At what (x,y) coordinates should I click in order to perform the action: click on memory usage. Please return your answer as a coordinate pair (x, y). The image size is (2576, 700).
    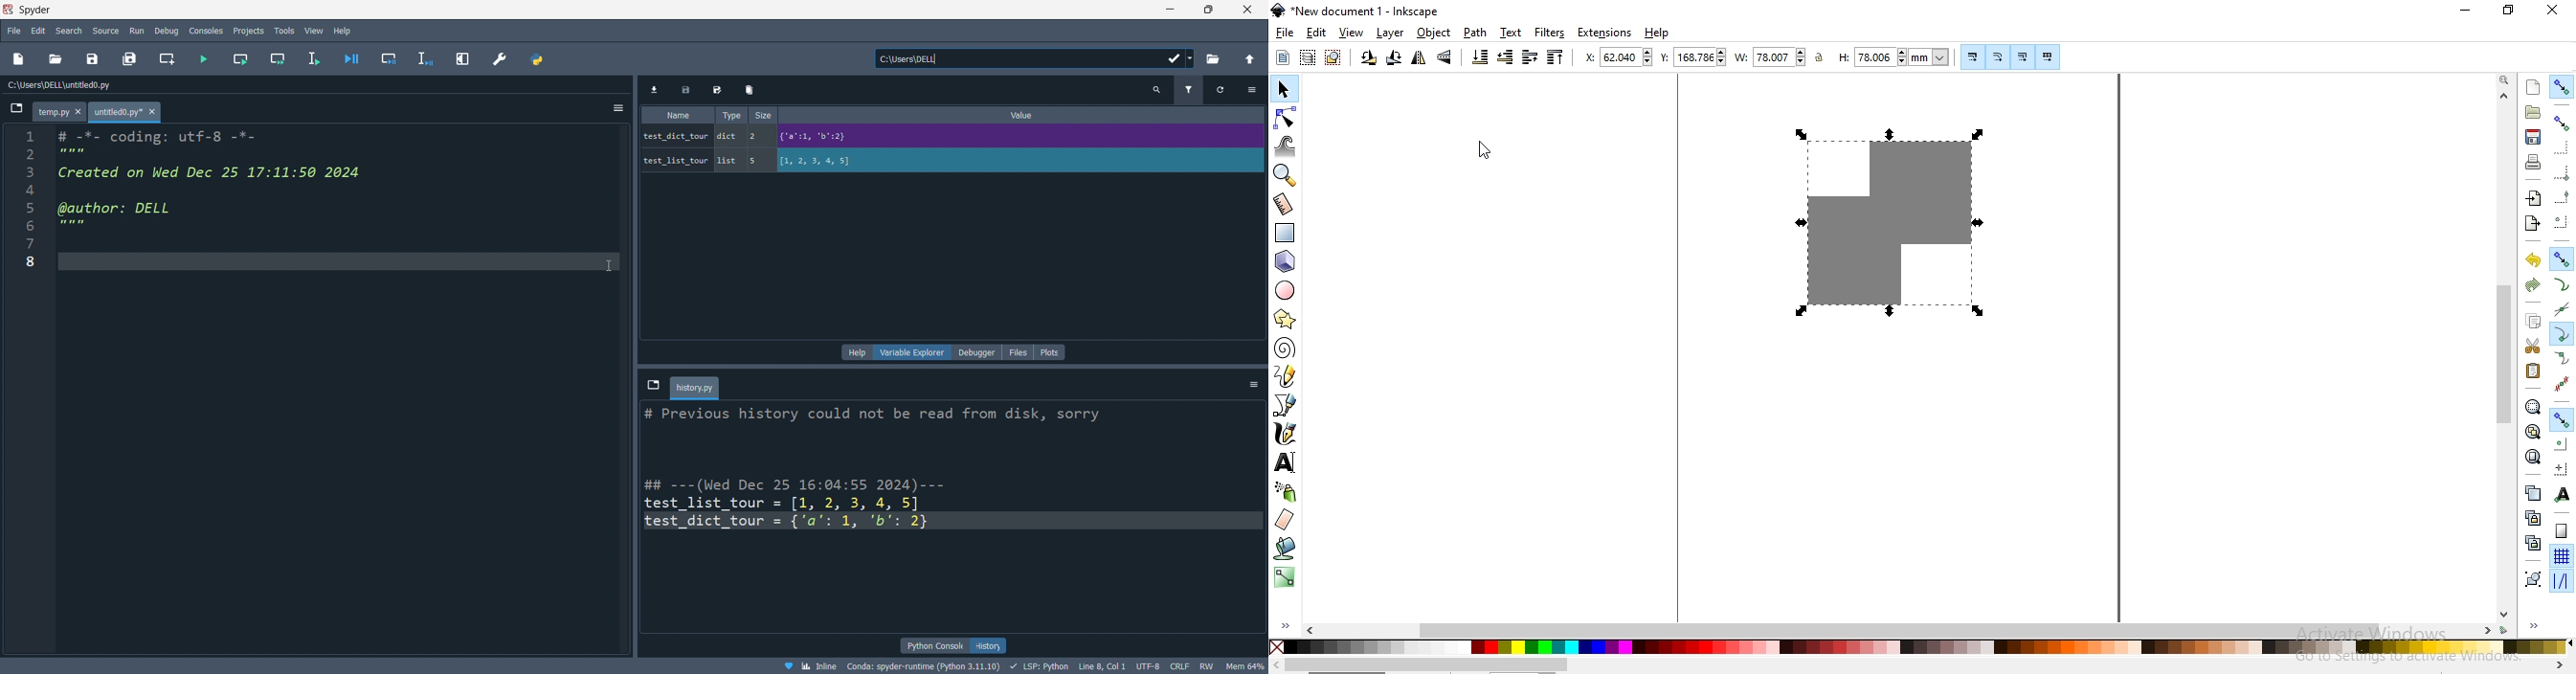
    Looking at the image, I should click on (1245, 666).